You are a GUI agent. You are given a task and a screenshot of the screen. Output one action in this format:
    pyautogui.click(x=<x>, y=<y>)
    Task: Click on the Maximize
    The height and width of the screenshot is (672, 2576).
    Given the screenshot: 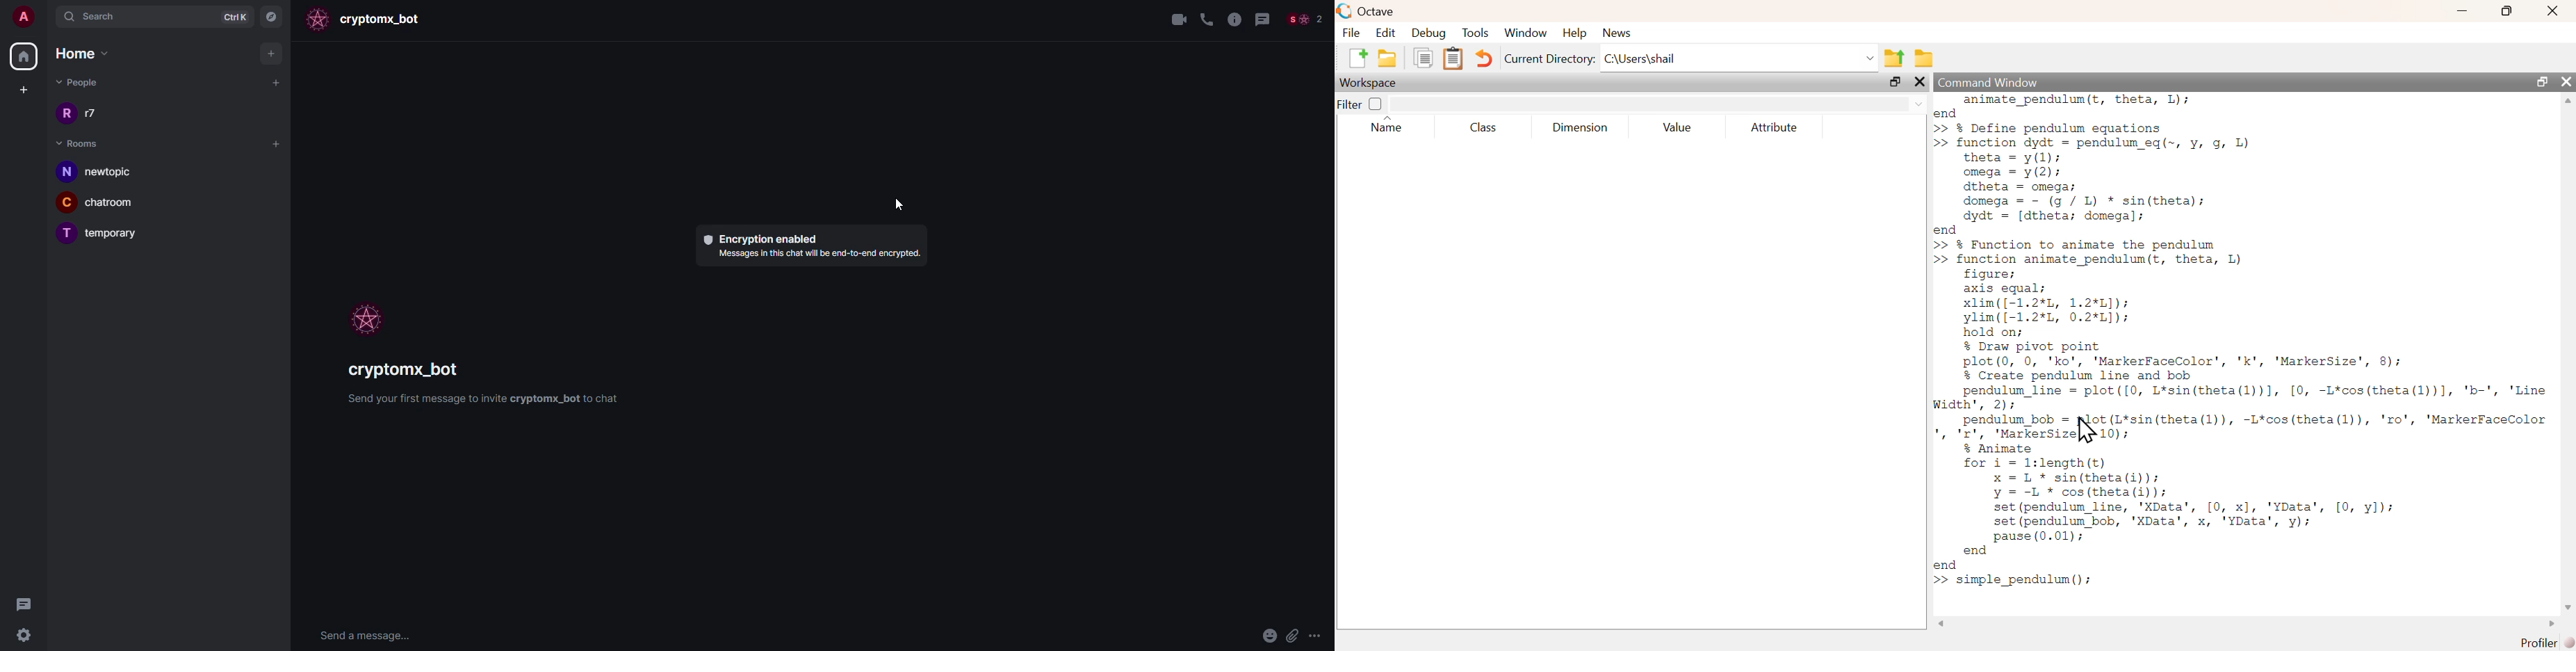 What is the action you would take?
    pyautogui.click(x=1897, y=83)
    